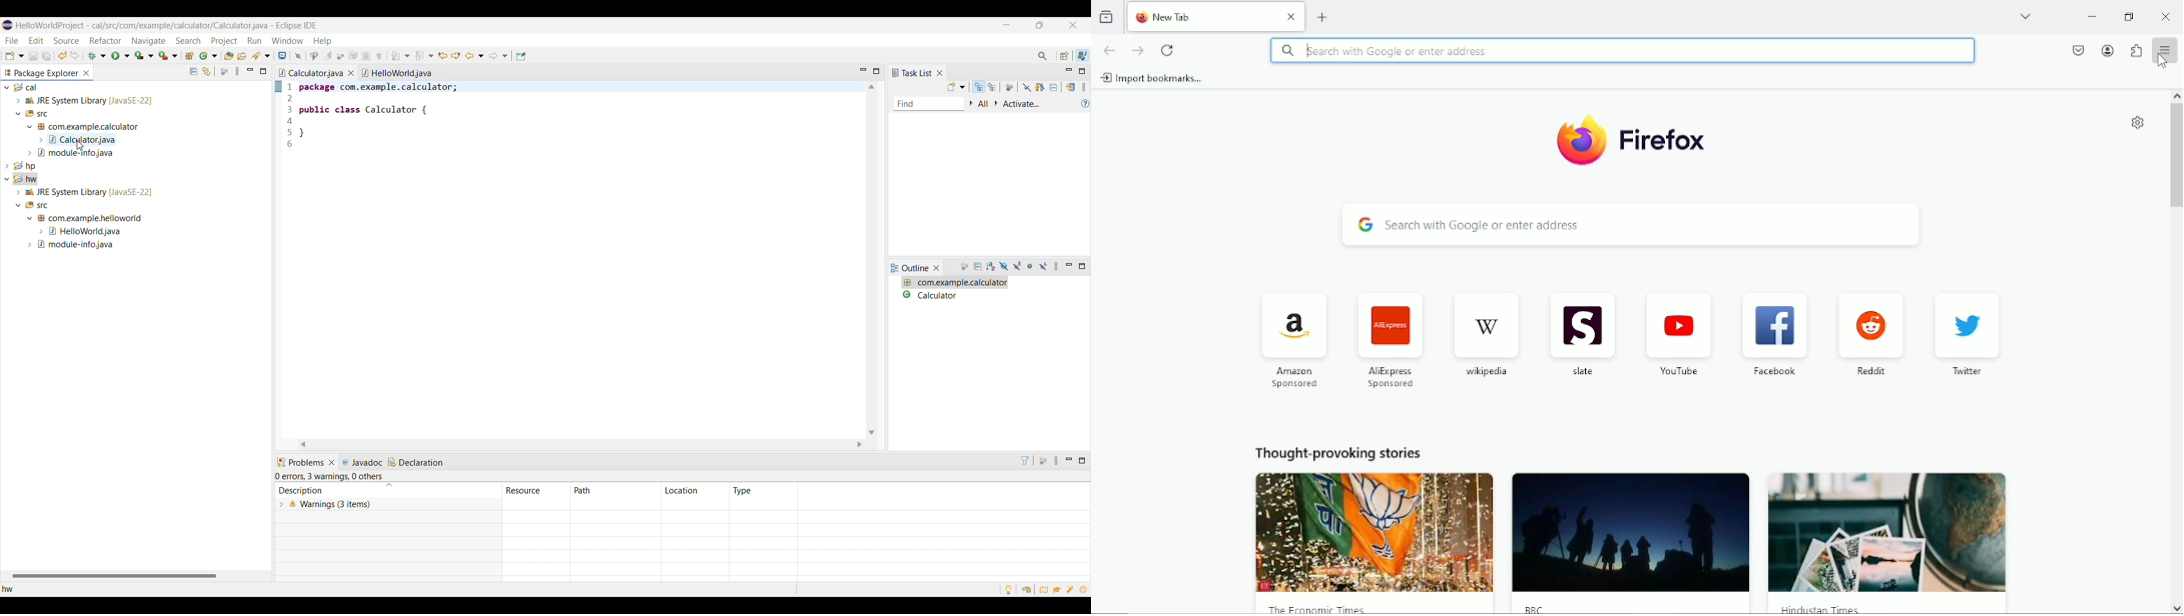 This screenshot has width=2184, height=616. What do you see at coordinates (167, 25) in the screenshot?
I see `HelloWorldProject - cal/src/com/example/calculator/Calculator.java - Eclipse IDE` at bounding box center [167, 25].